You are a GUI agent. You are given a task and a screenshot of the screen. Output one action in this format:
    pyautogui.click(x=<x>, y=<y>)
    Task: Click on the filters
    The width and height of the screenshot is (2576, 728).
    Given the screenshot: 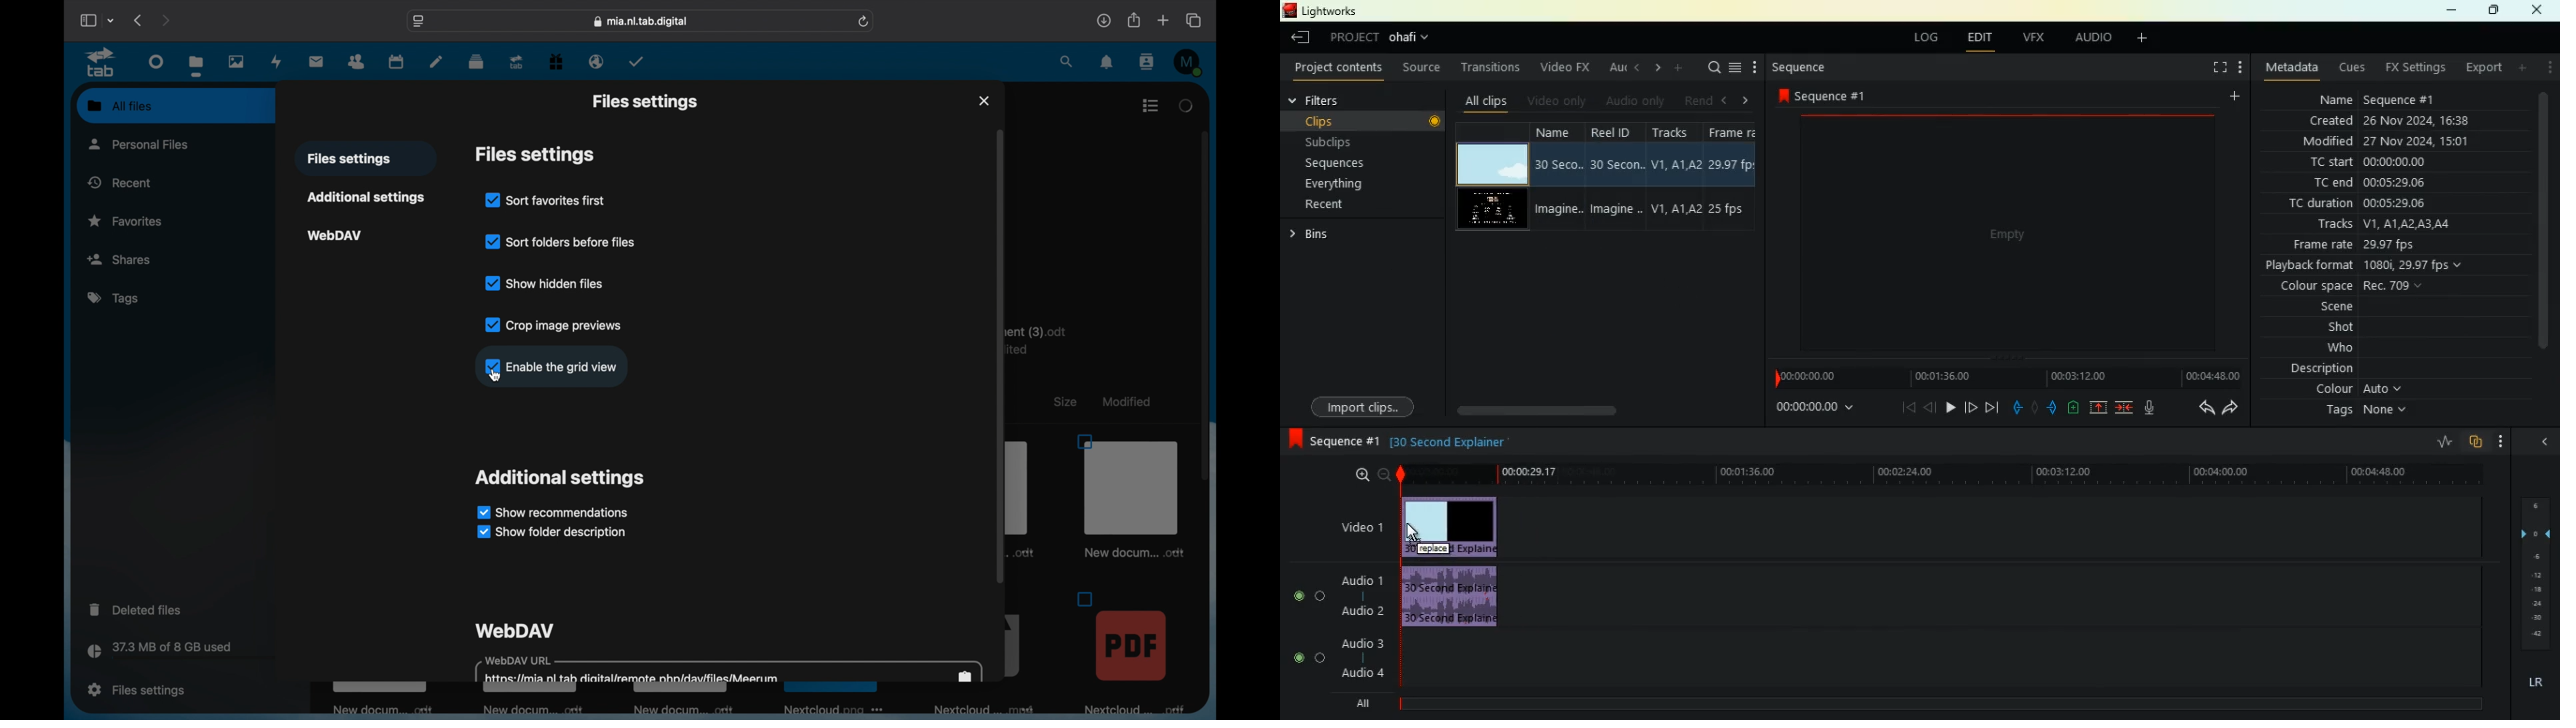 What is the action you would take?
    pyautogui.click(x=1333, y=102)
    